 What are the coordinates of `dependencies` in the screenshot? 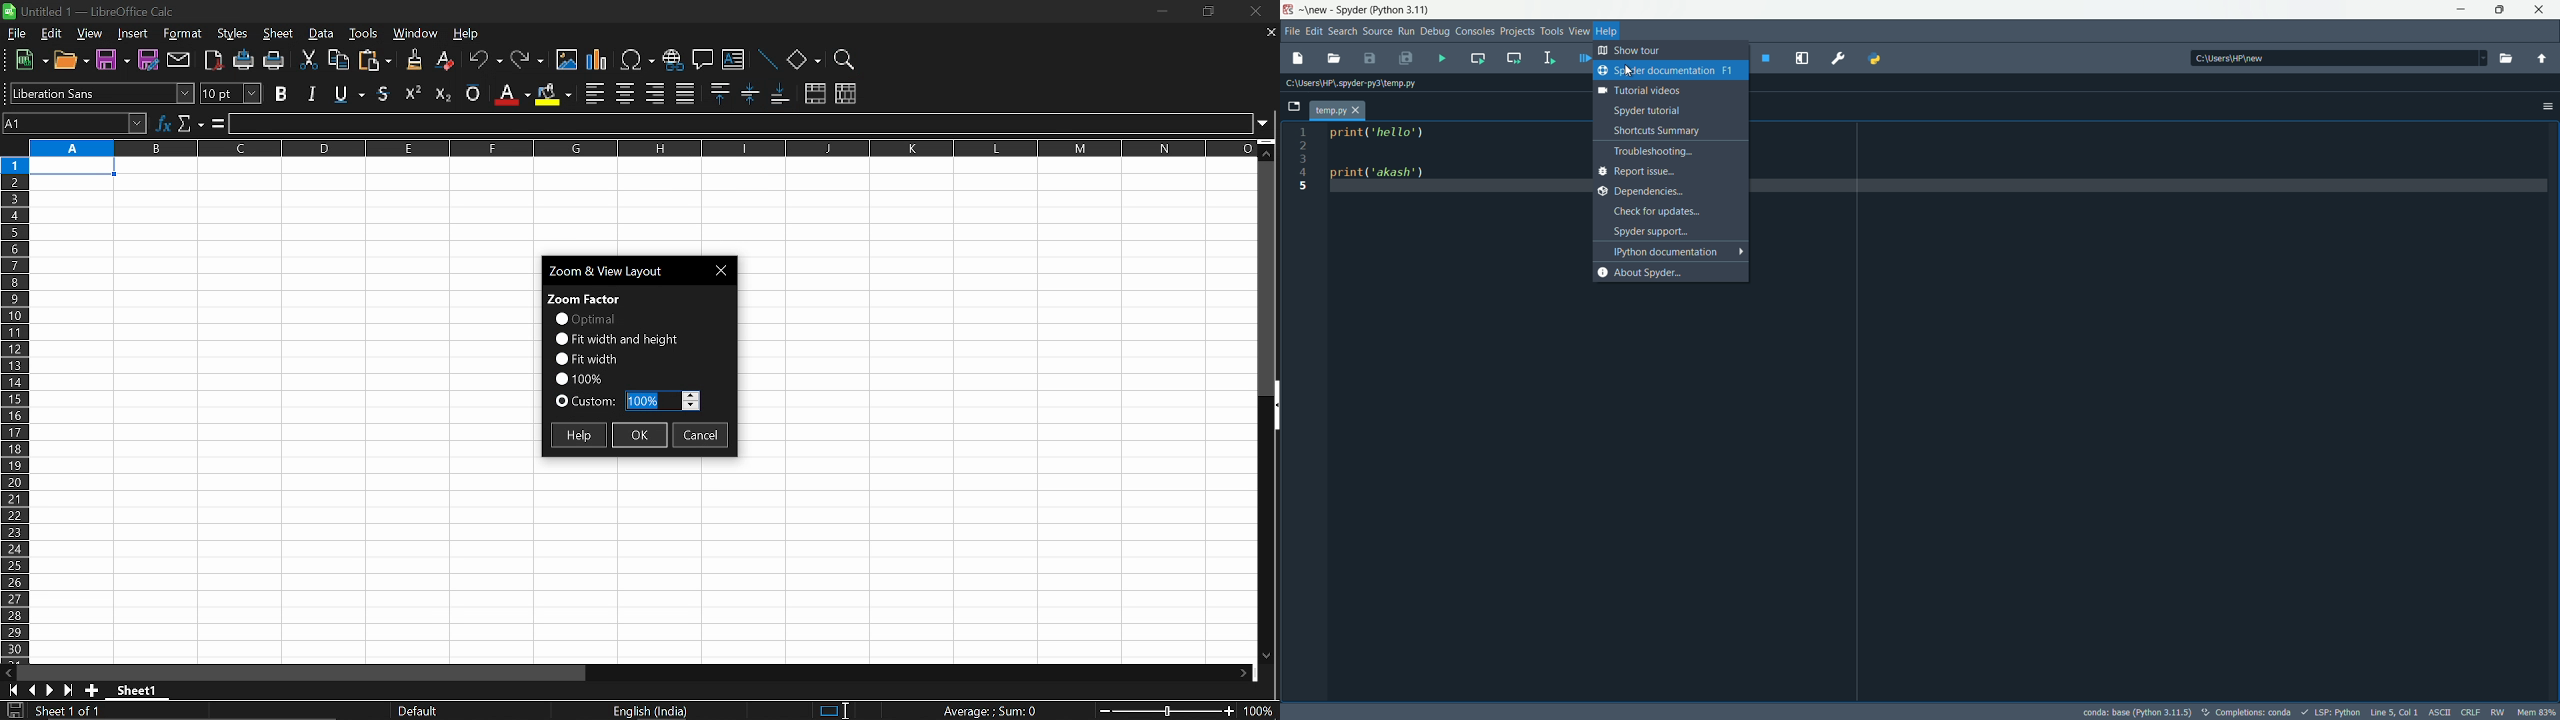 It's located at (1665, 191).